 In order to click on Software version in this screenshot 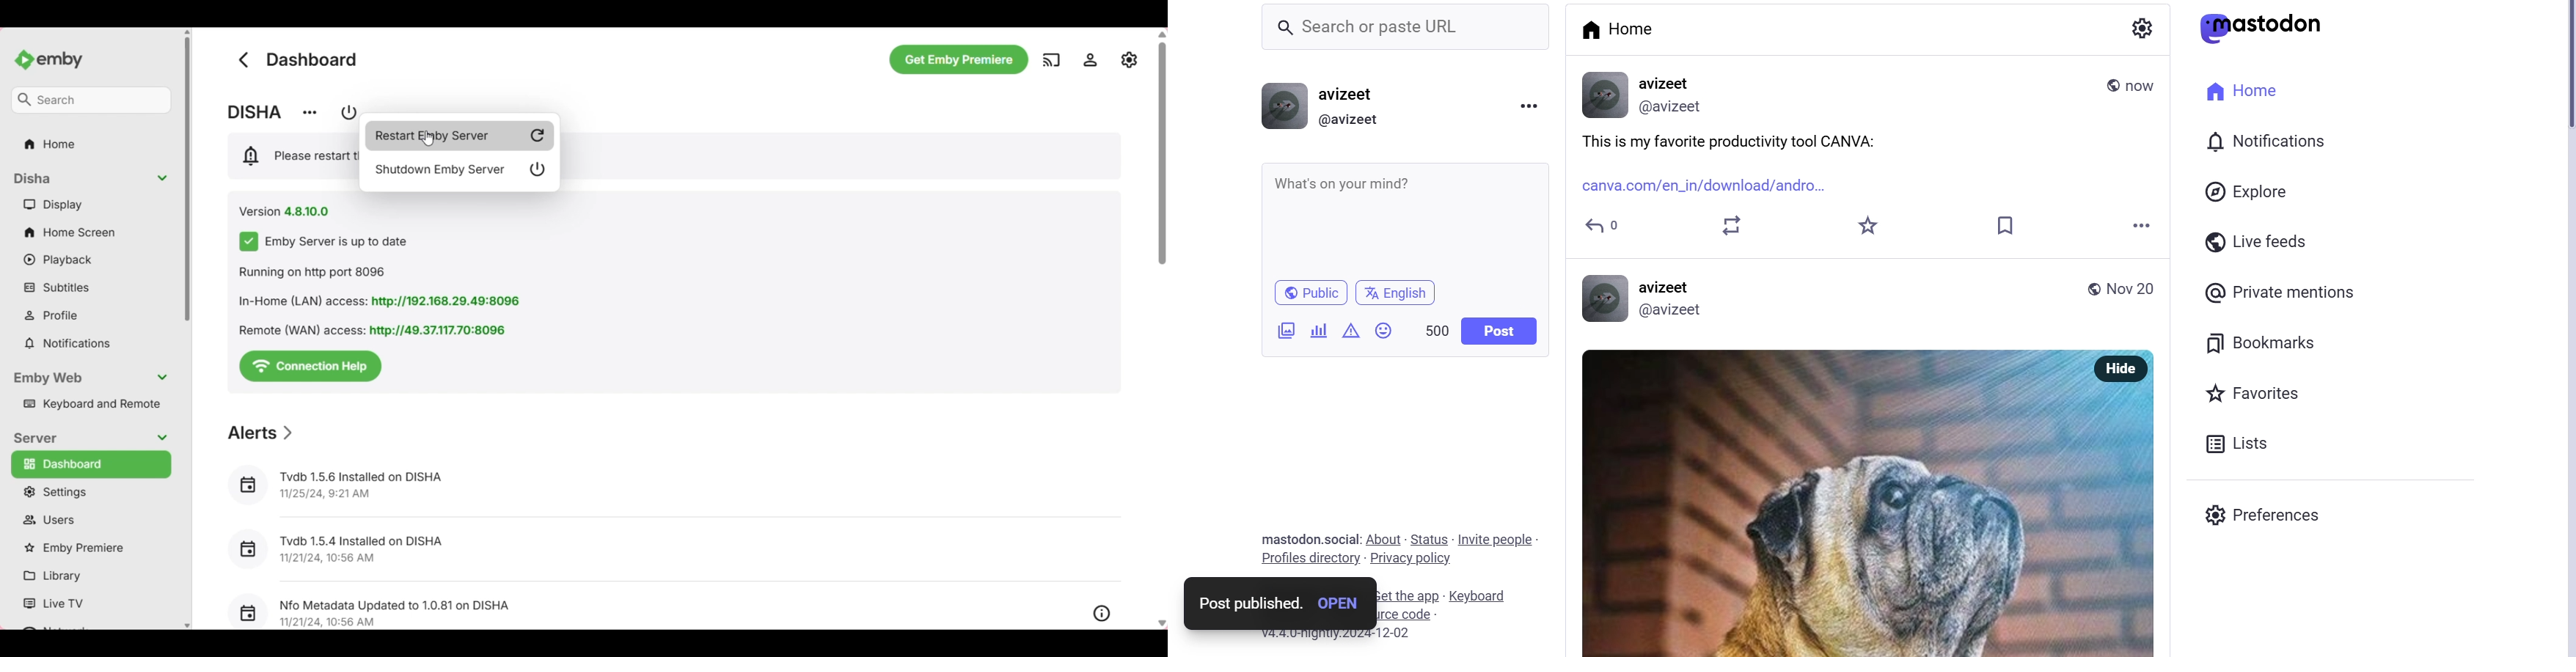, I will do `click(285, 212)`.